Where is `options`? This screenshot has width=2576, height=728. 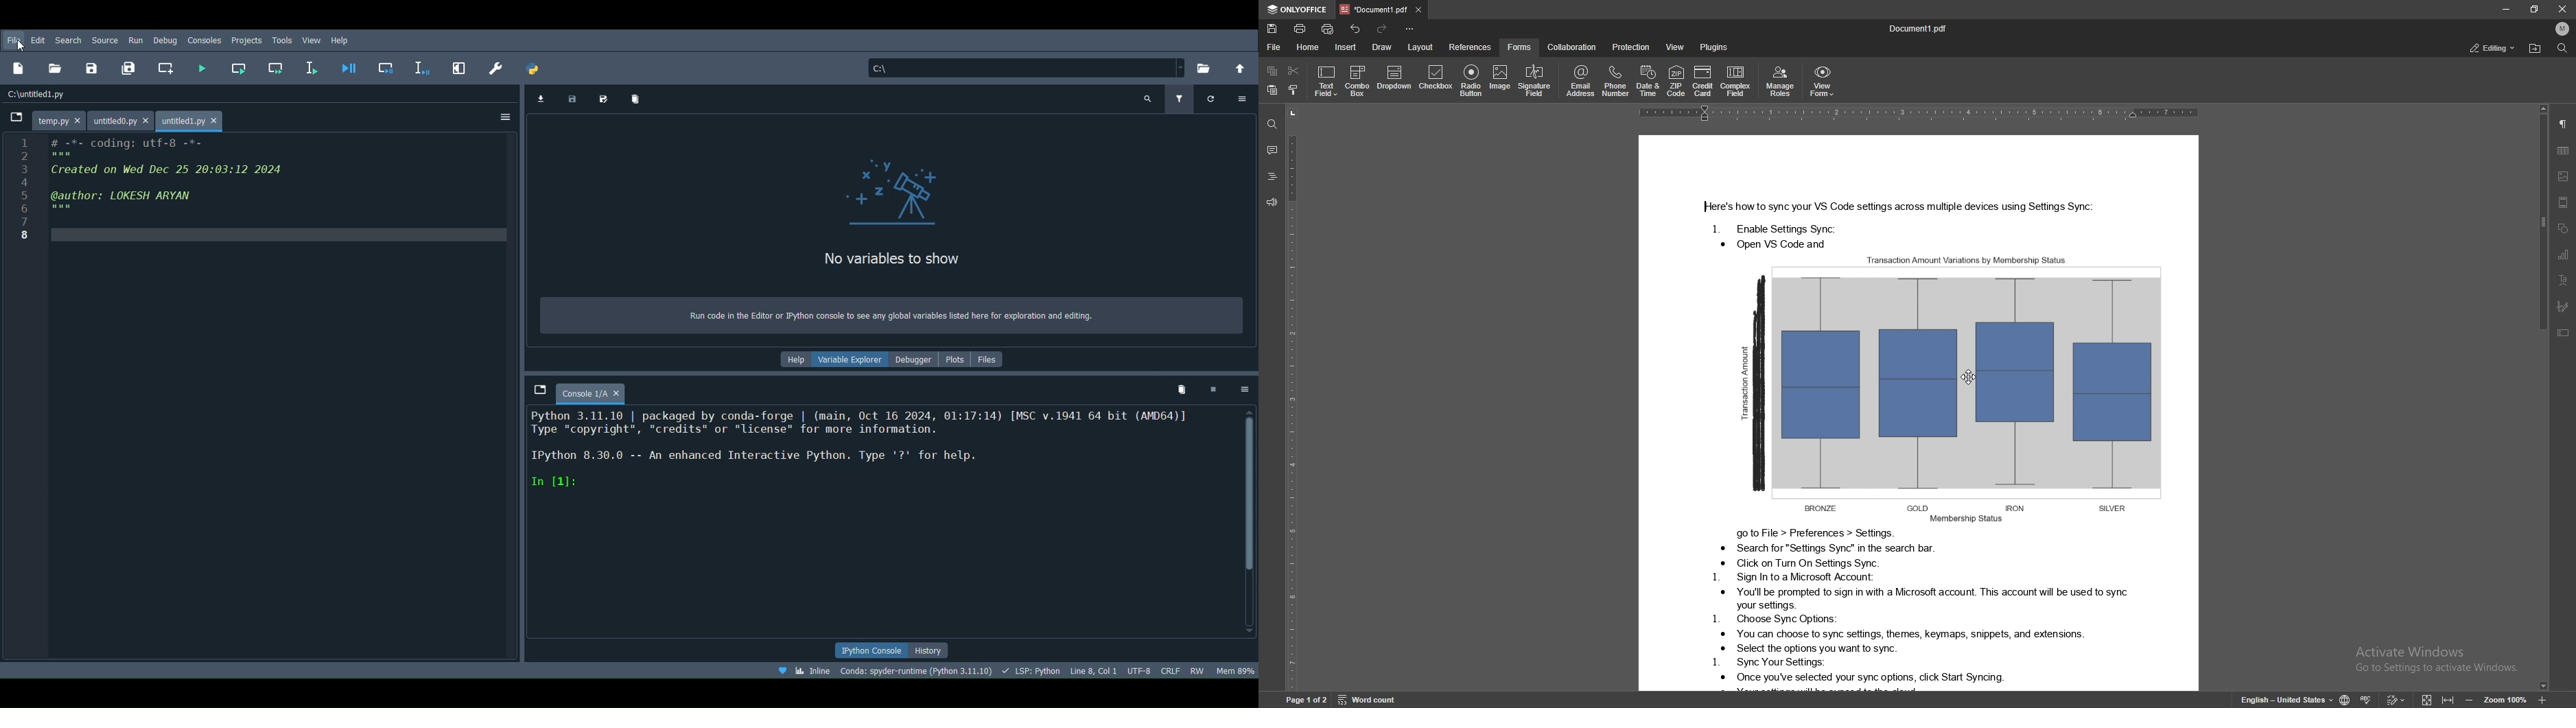
options is located at coordinates (1239, 98).